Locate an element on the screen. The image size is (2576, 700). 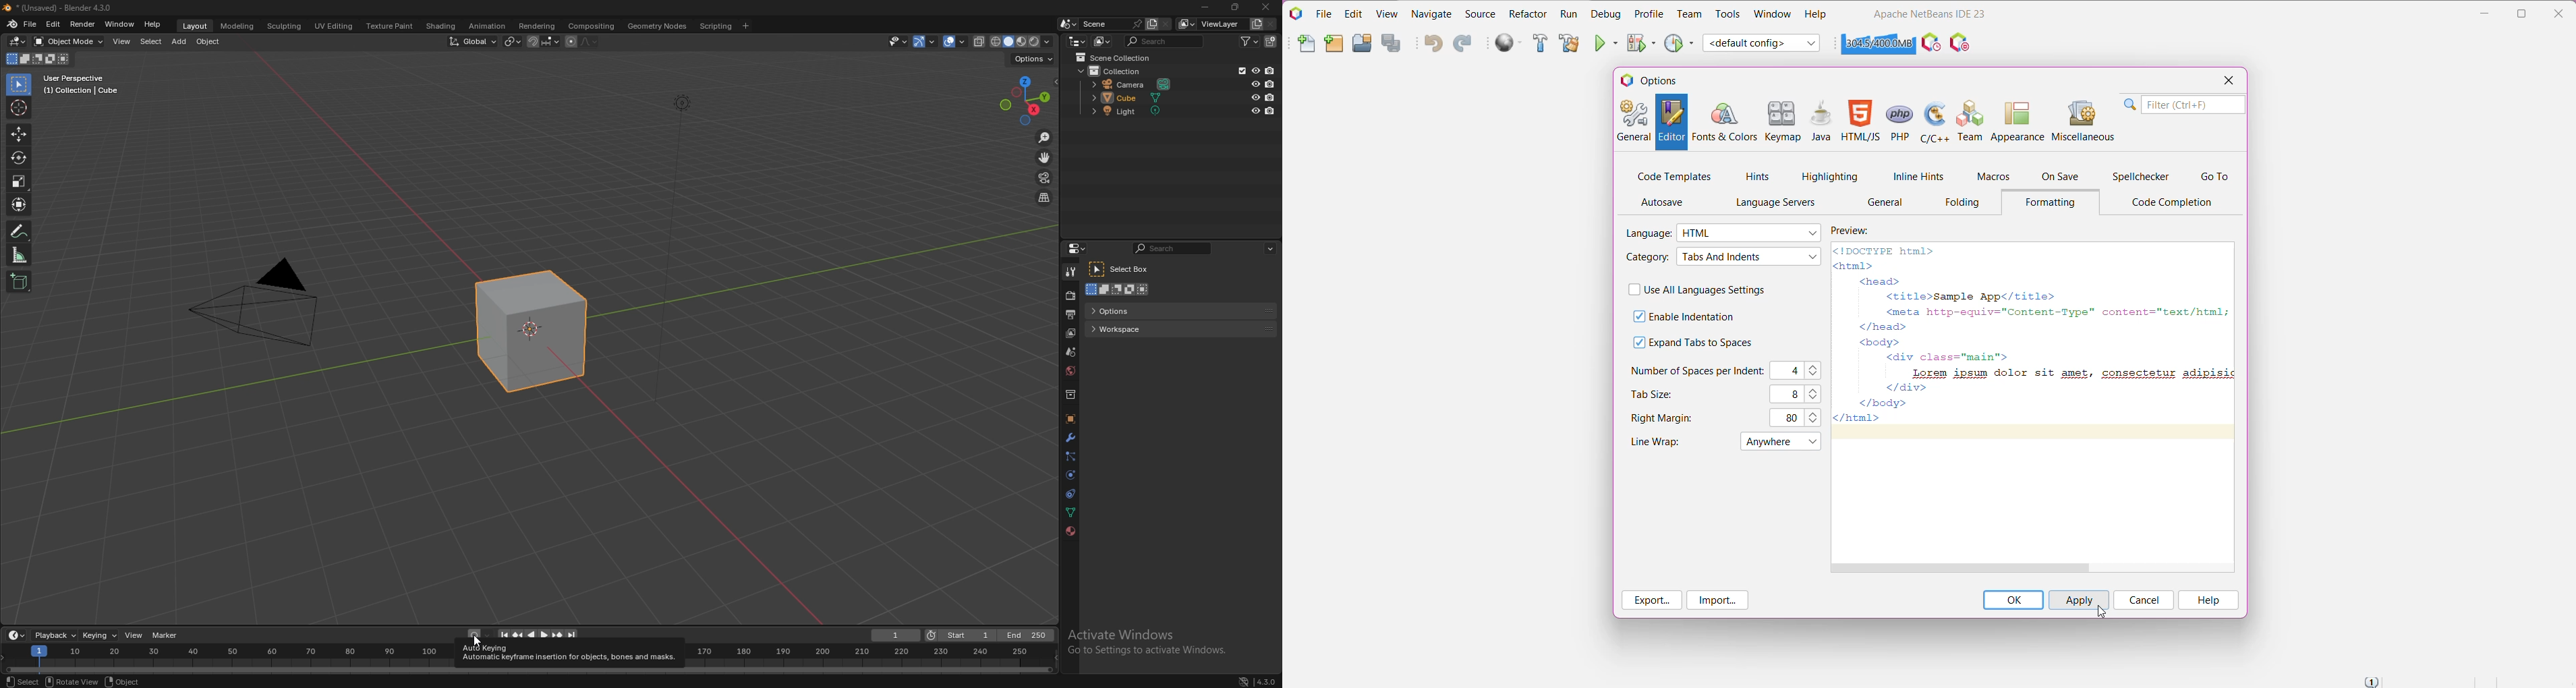
shading is located at coordinates (440, 25).